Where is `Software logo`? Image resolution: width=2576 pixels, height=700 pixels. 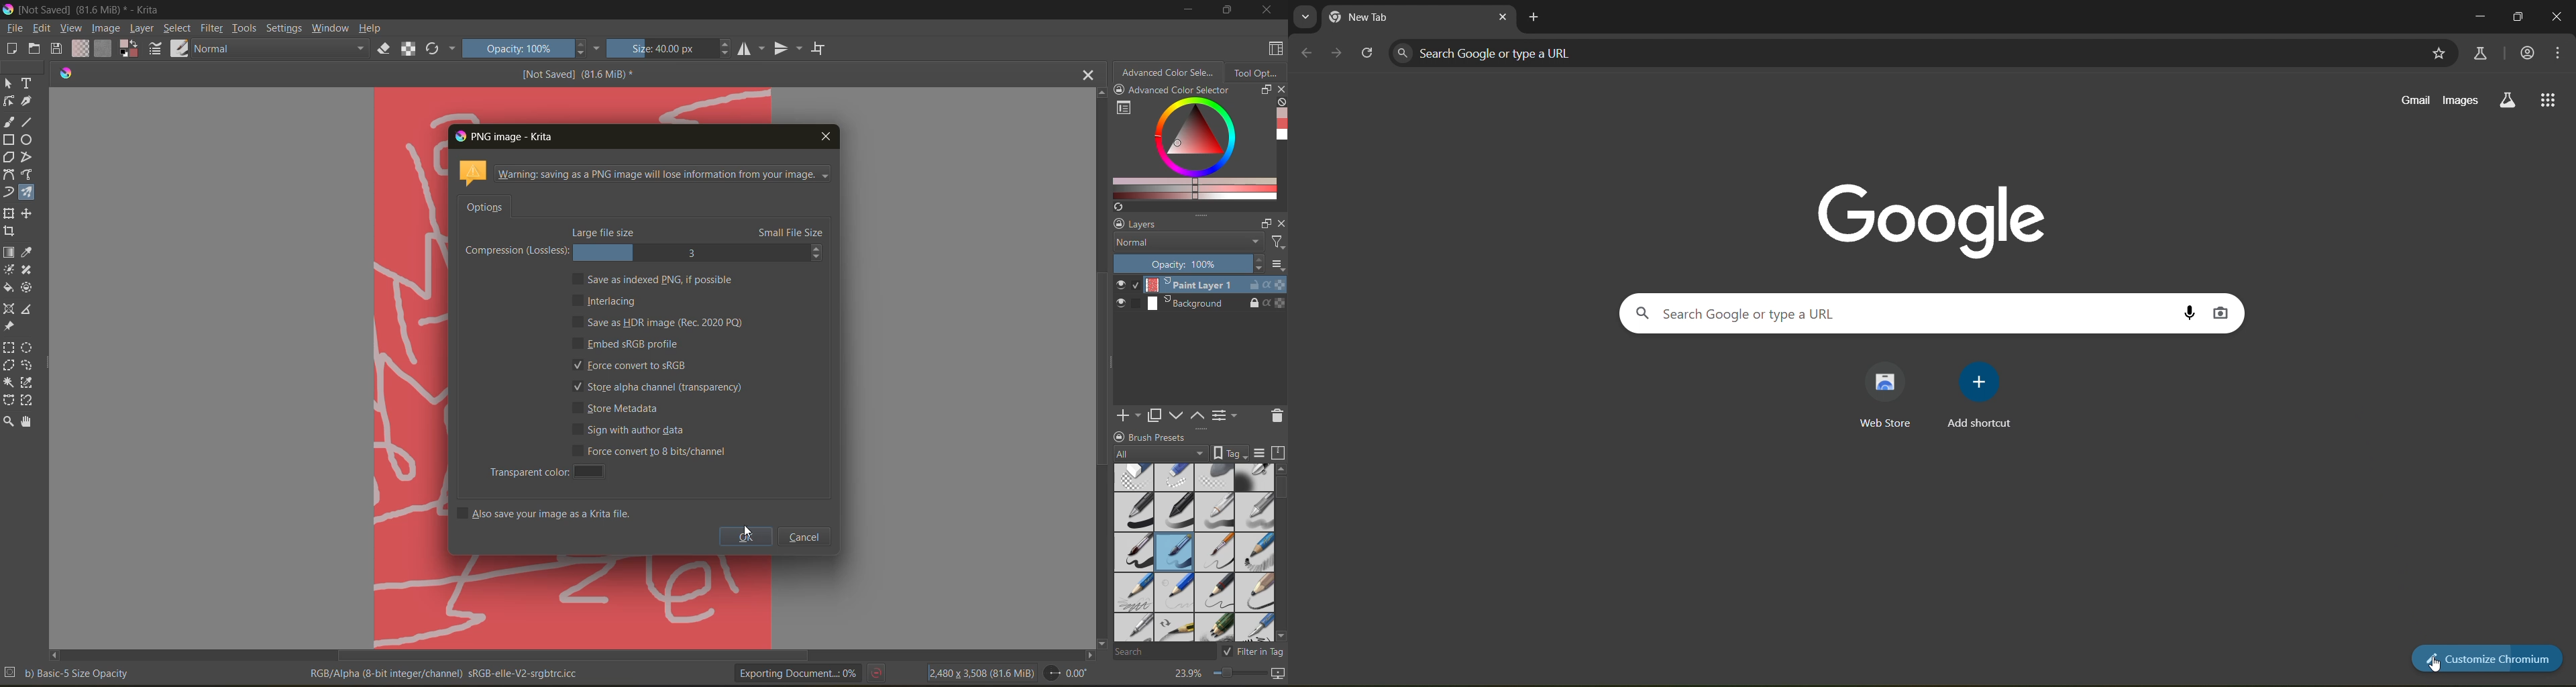
Software logo is located at coordinates (66, 72).